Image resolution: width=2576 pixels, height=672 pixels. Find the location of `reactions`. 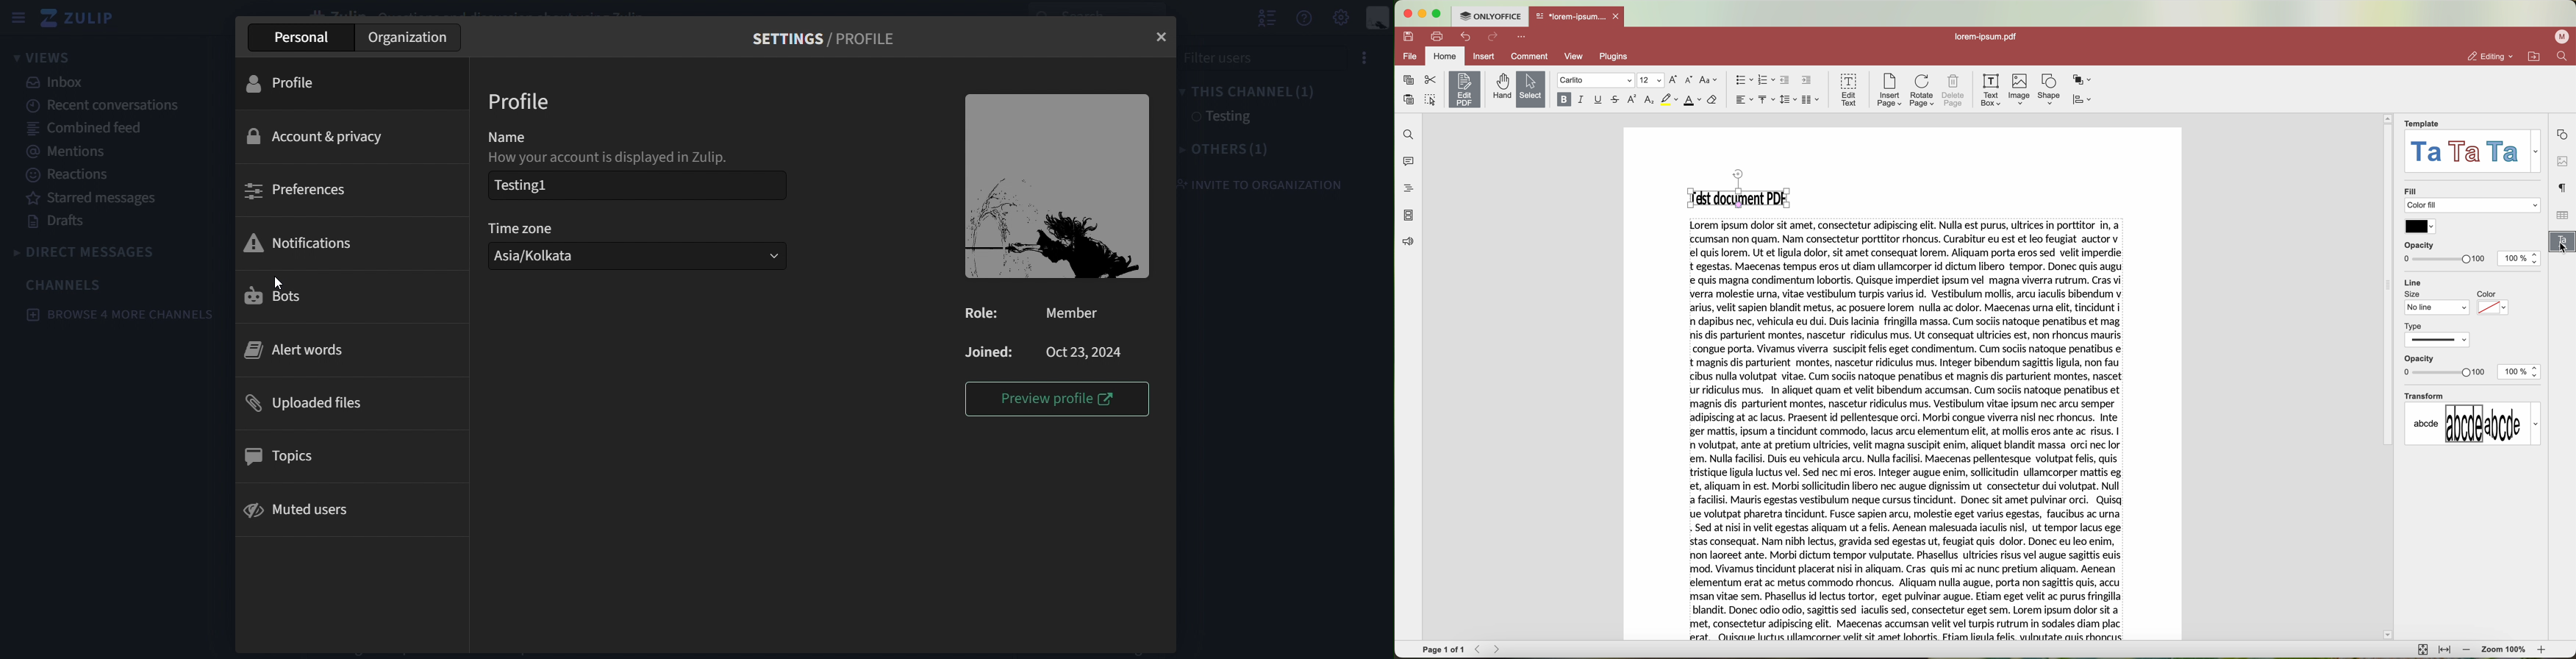

reactions is located at coordinates (74, 175).